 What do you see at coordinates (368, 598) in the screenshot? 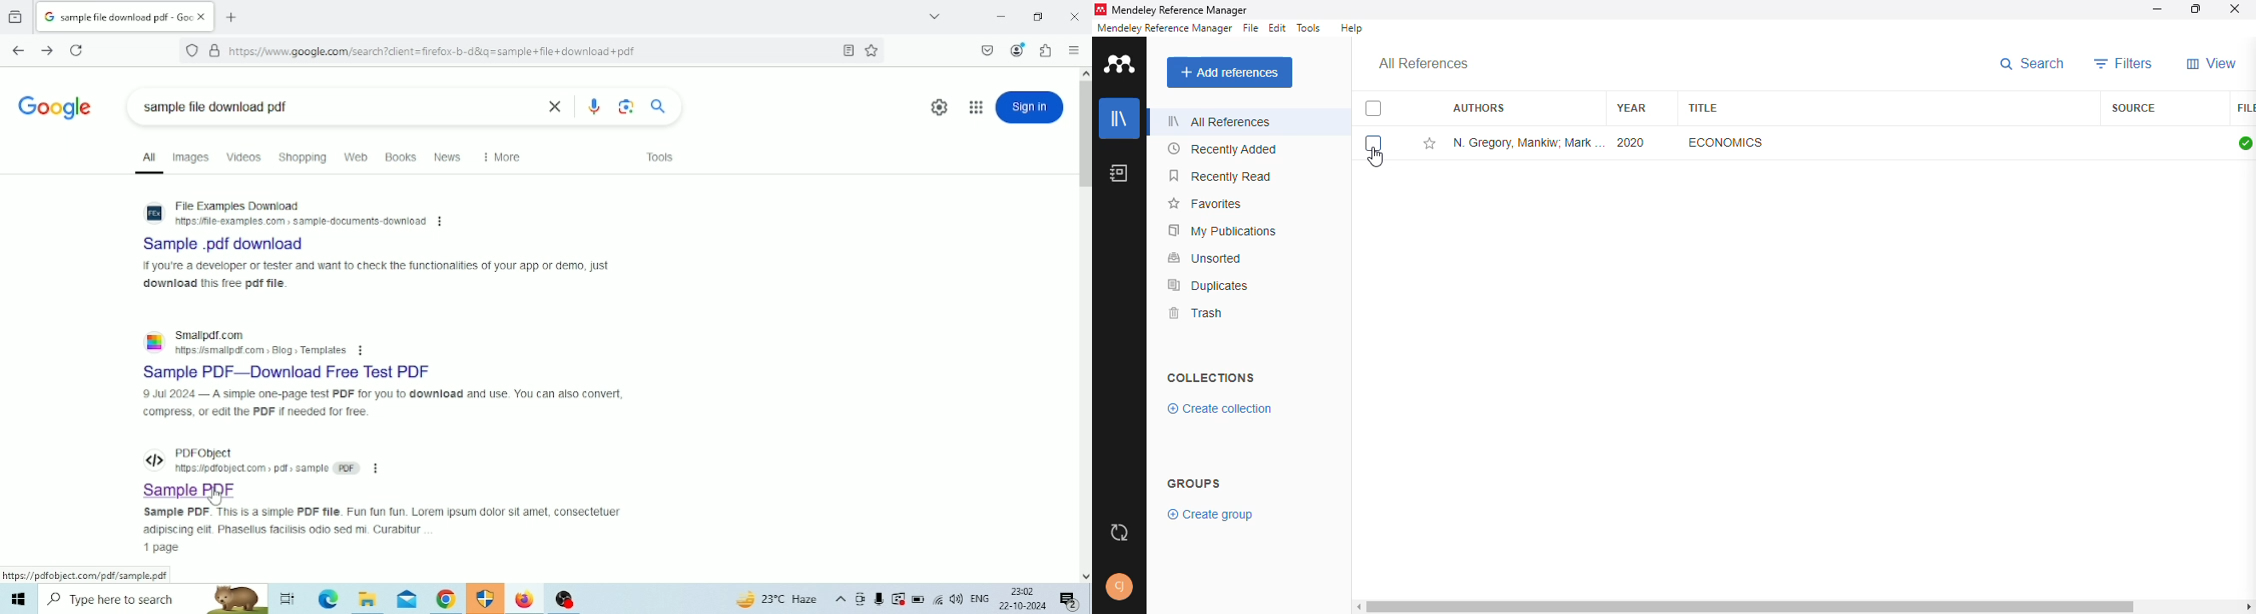
I see `File Explorer` at bounding box center [368, 598].